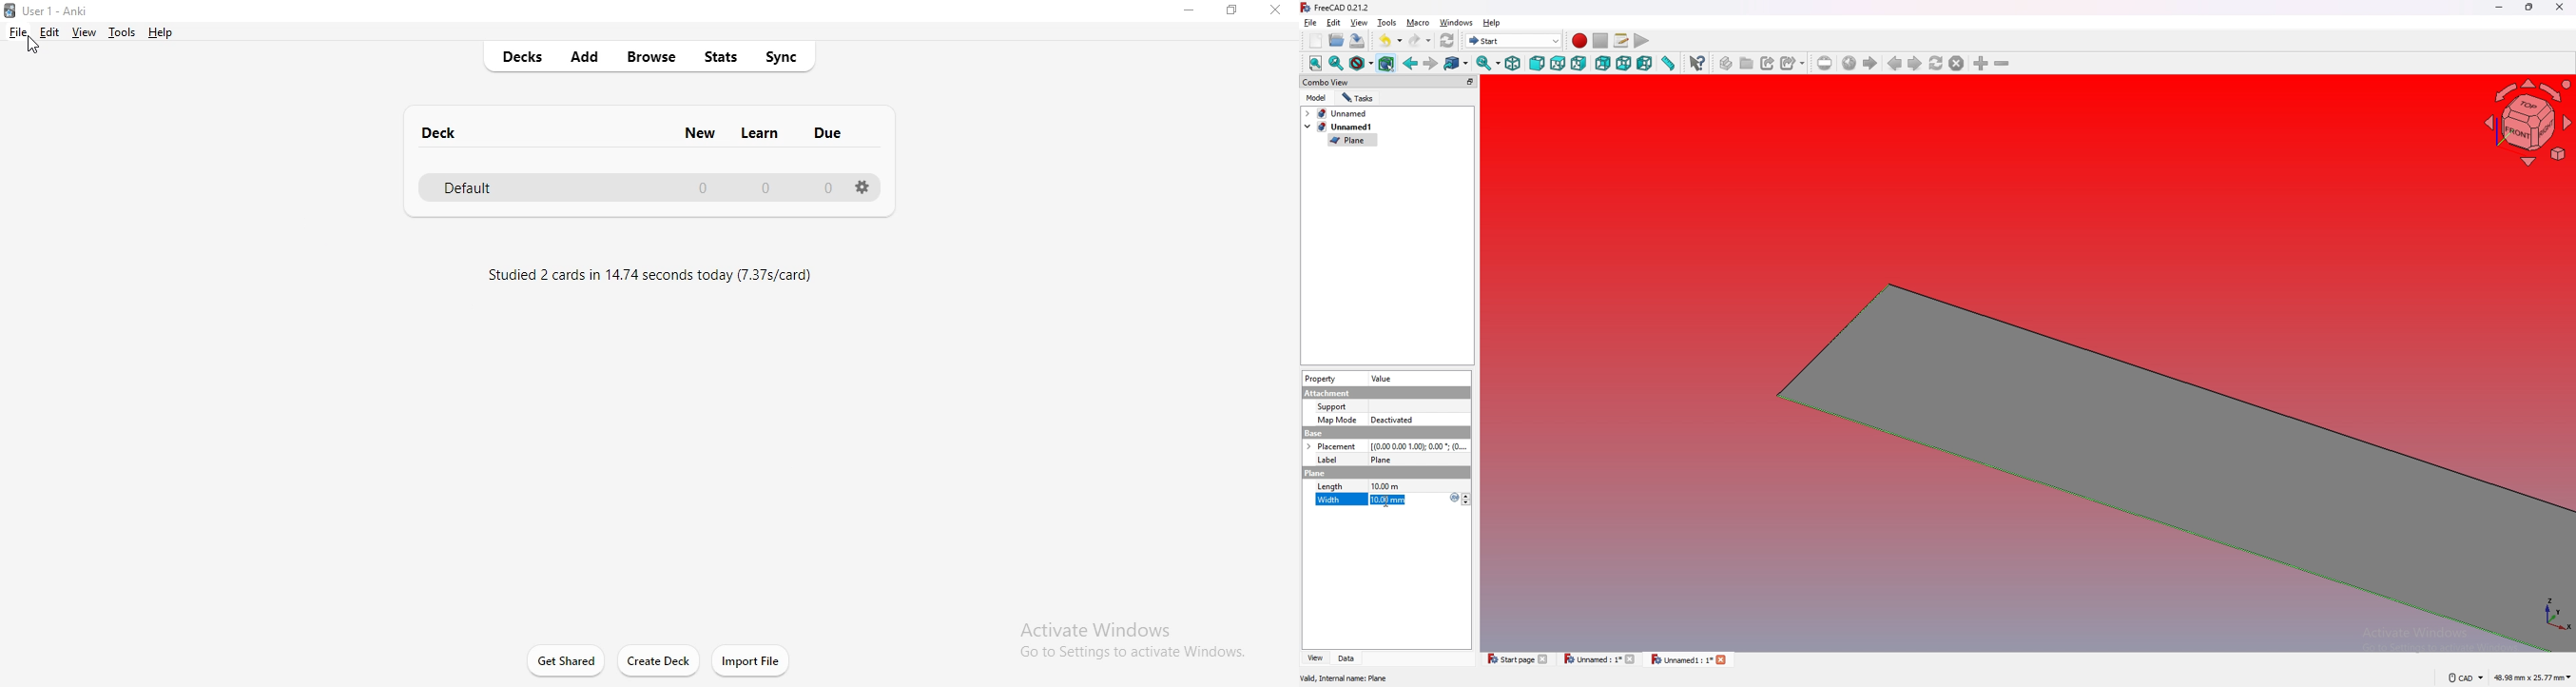  Describe the element at coordinates (565, 658) in the screenshot. I see `get started` at that location.